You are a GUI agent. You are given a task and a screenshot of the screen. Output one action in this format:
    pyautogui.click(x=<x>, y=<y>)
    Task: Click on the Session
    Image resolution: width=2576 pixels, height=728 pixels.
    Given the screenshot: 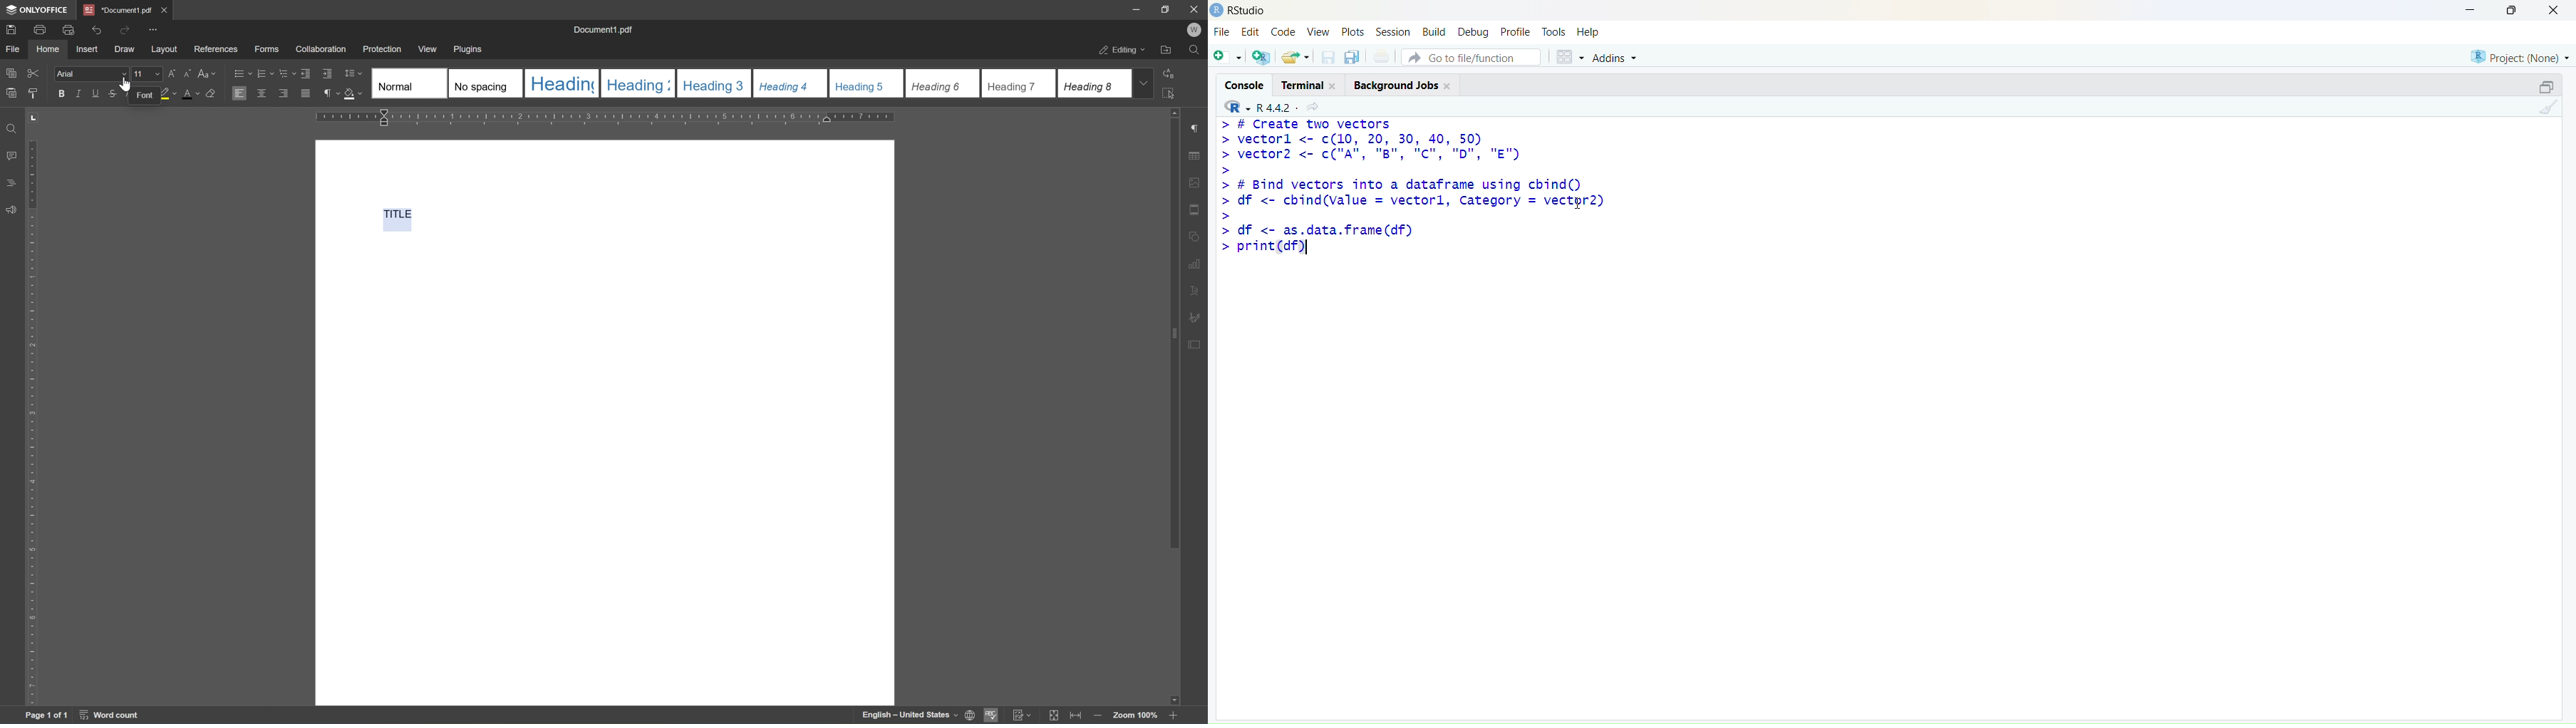 What is the action you would take?
    pyautogui.click(x=1392, y=31)
    